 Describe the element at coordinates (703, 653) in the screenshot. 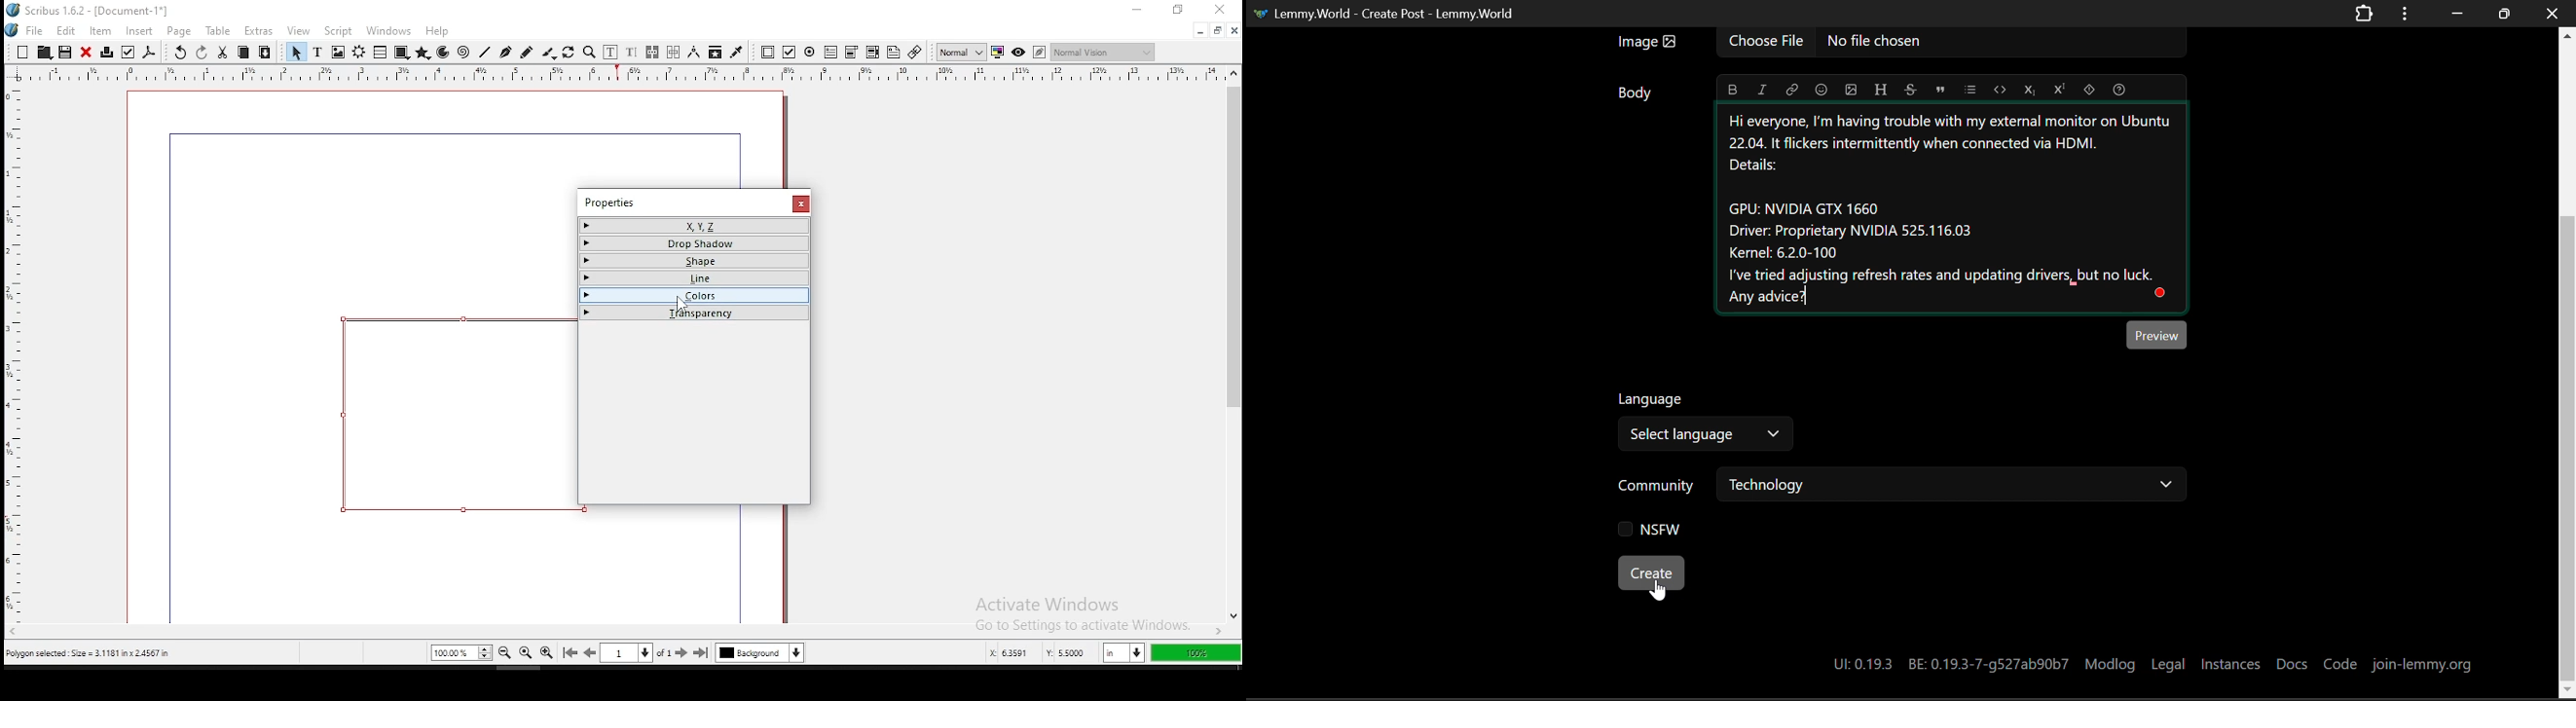

I see `go to last page` at that location.